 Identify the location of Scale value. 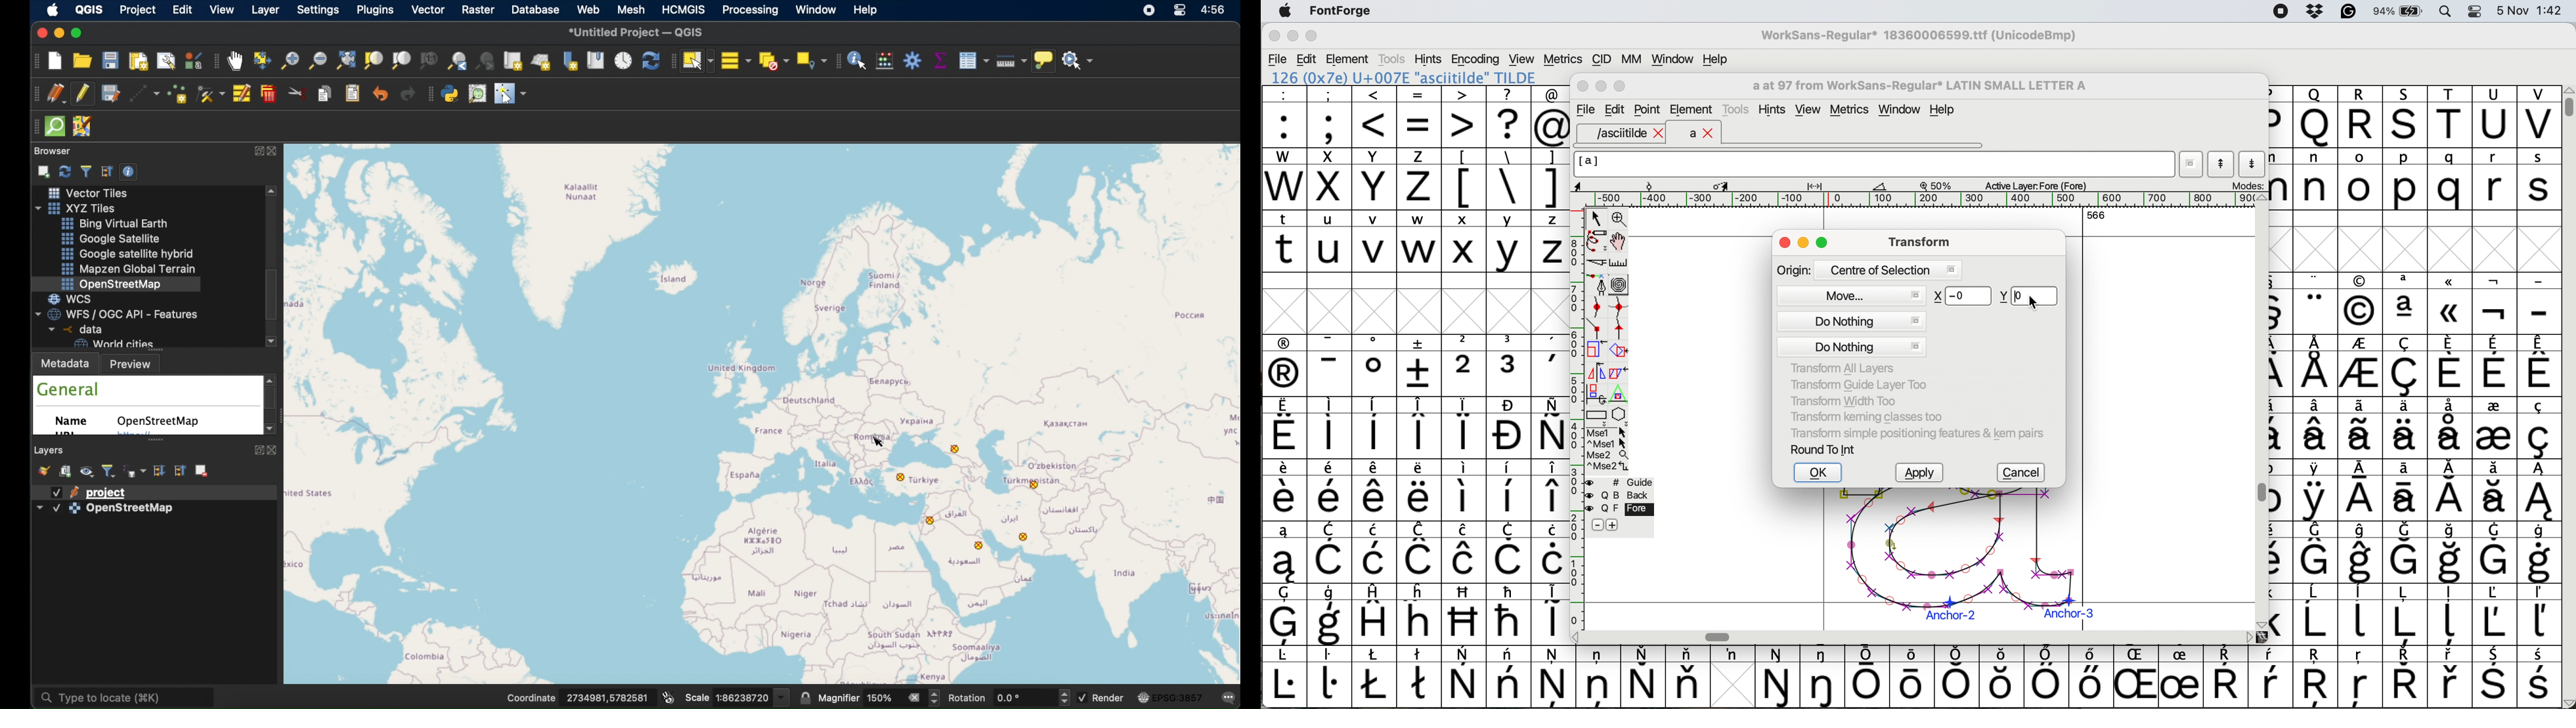
(743, 698).